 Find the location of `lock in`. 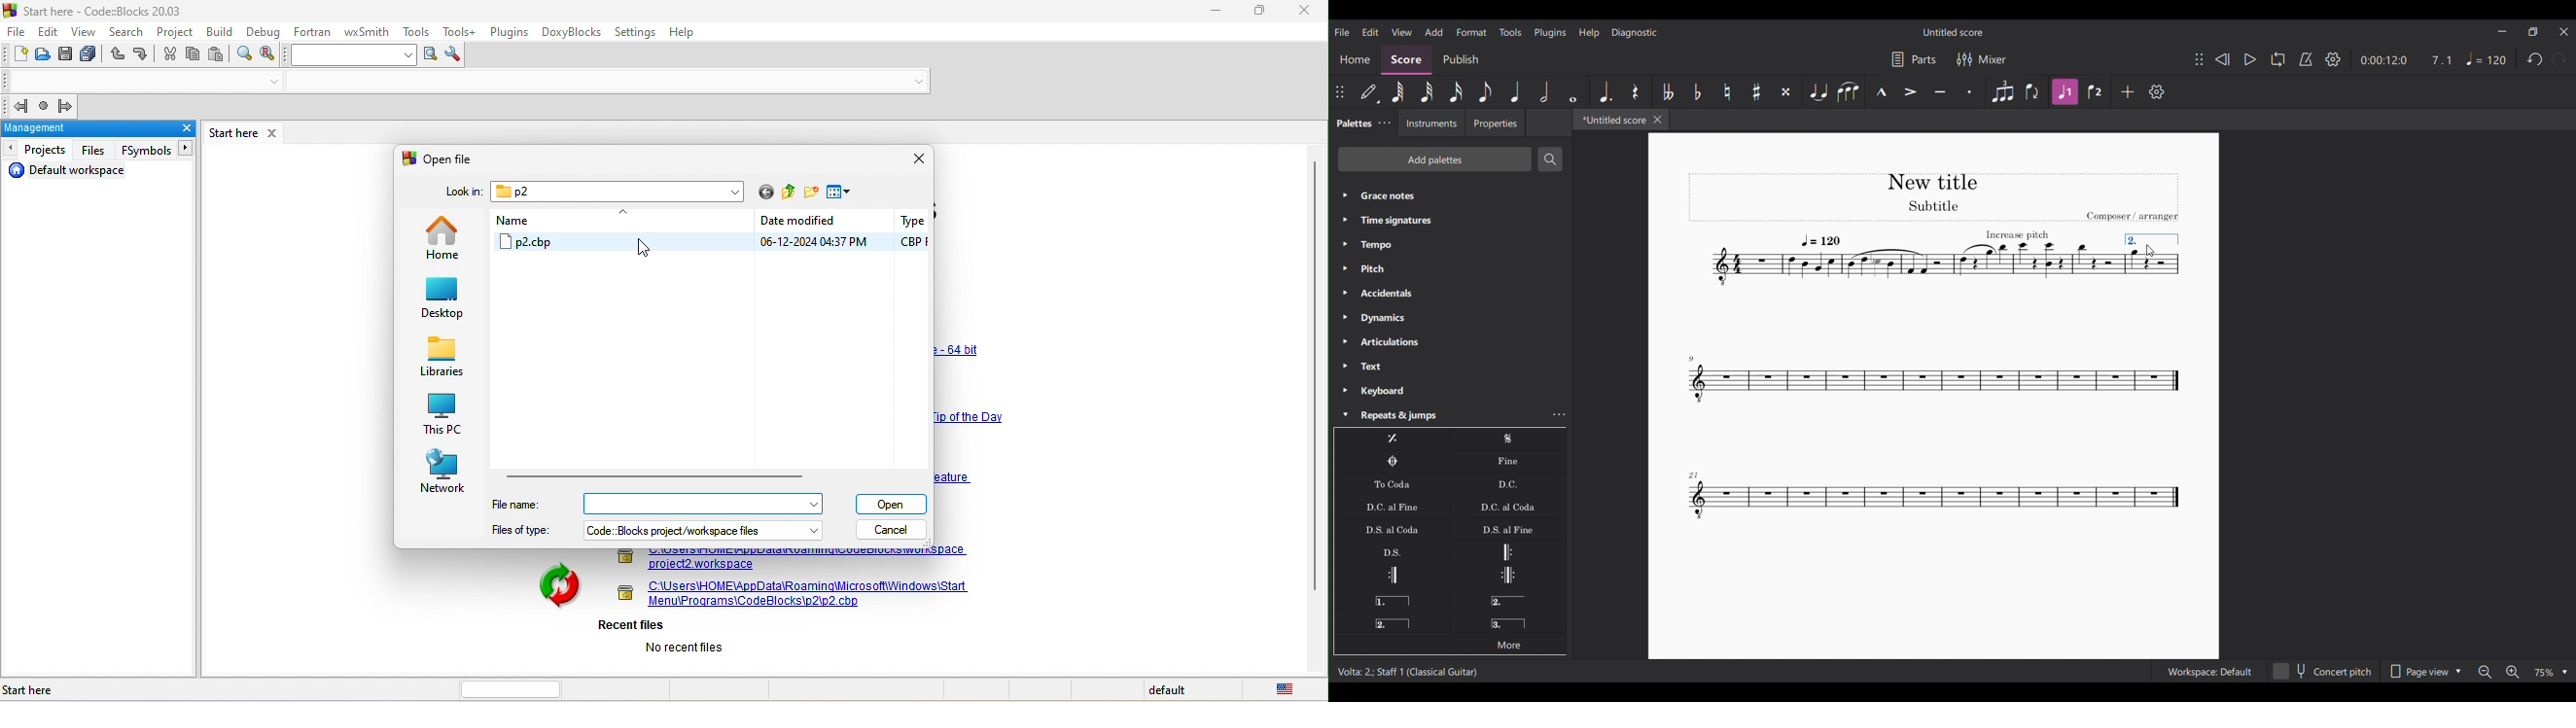

lock in is located at coordinates (467, 191).